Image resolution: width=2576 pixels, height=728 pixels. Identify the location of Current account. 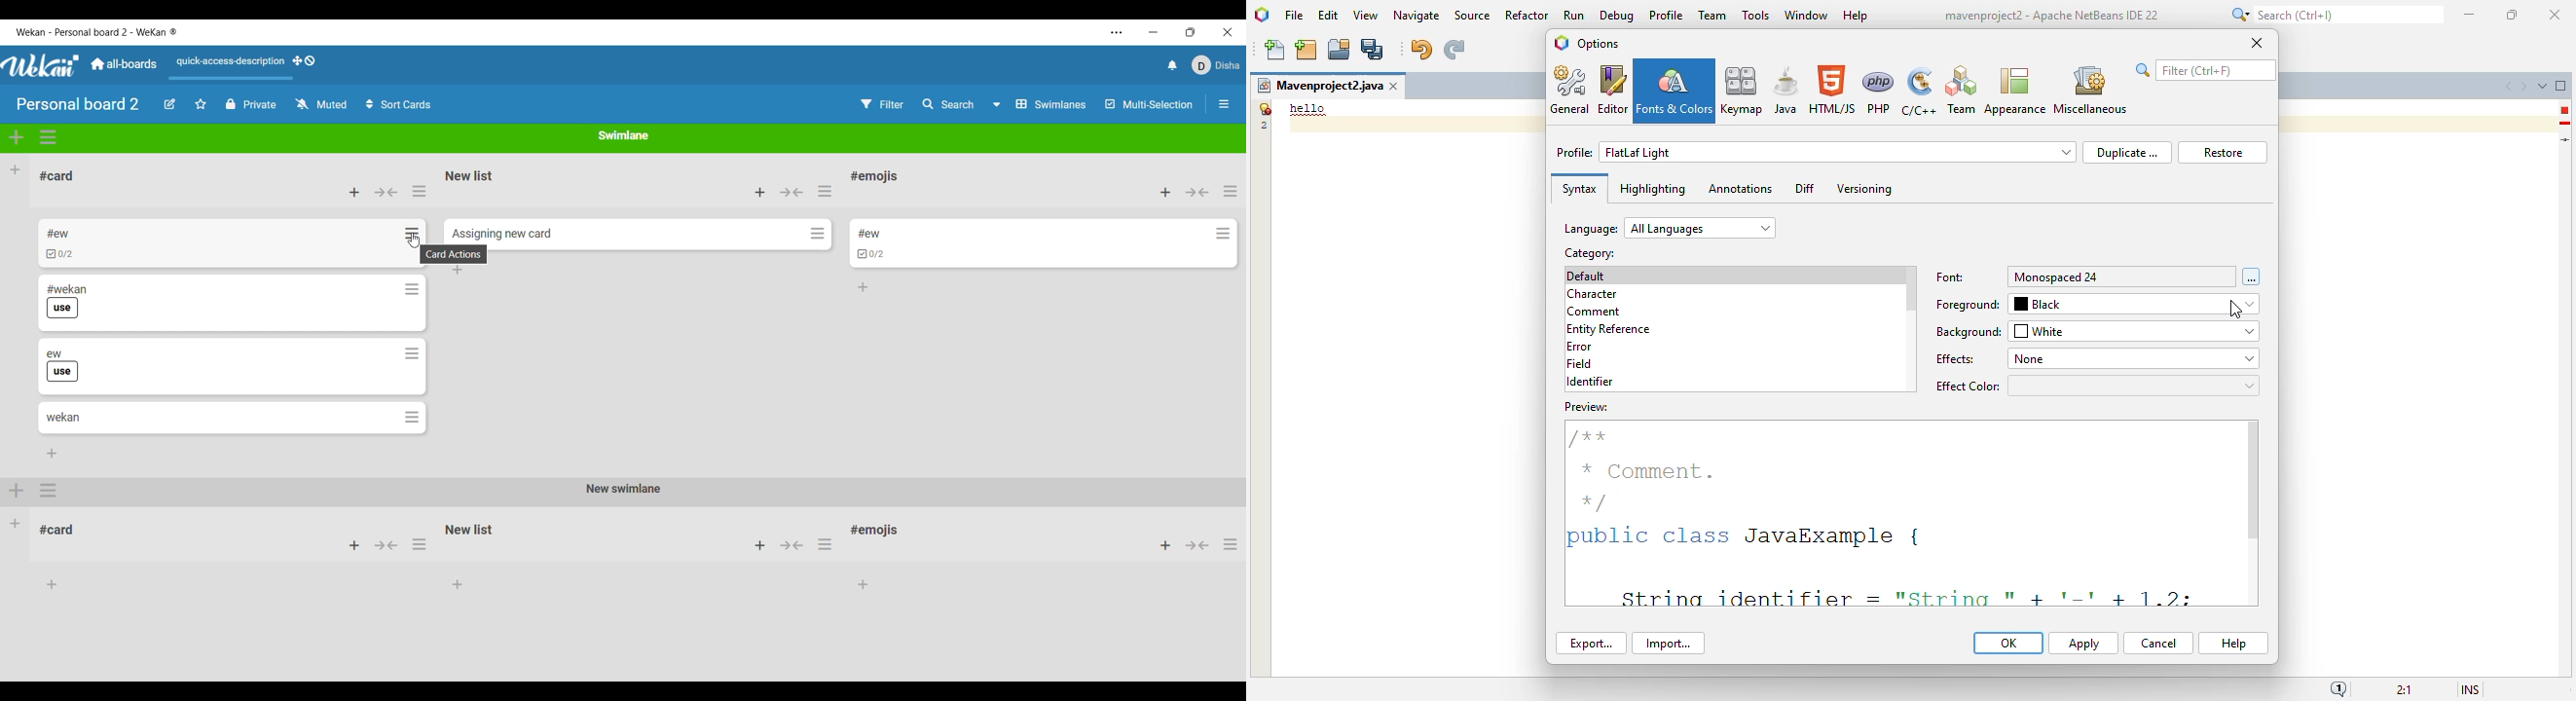
(1216, 65).